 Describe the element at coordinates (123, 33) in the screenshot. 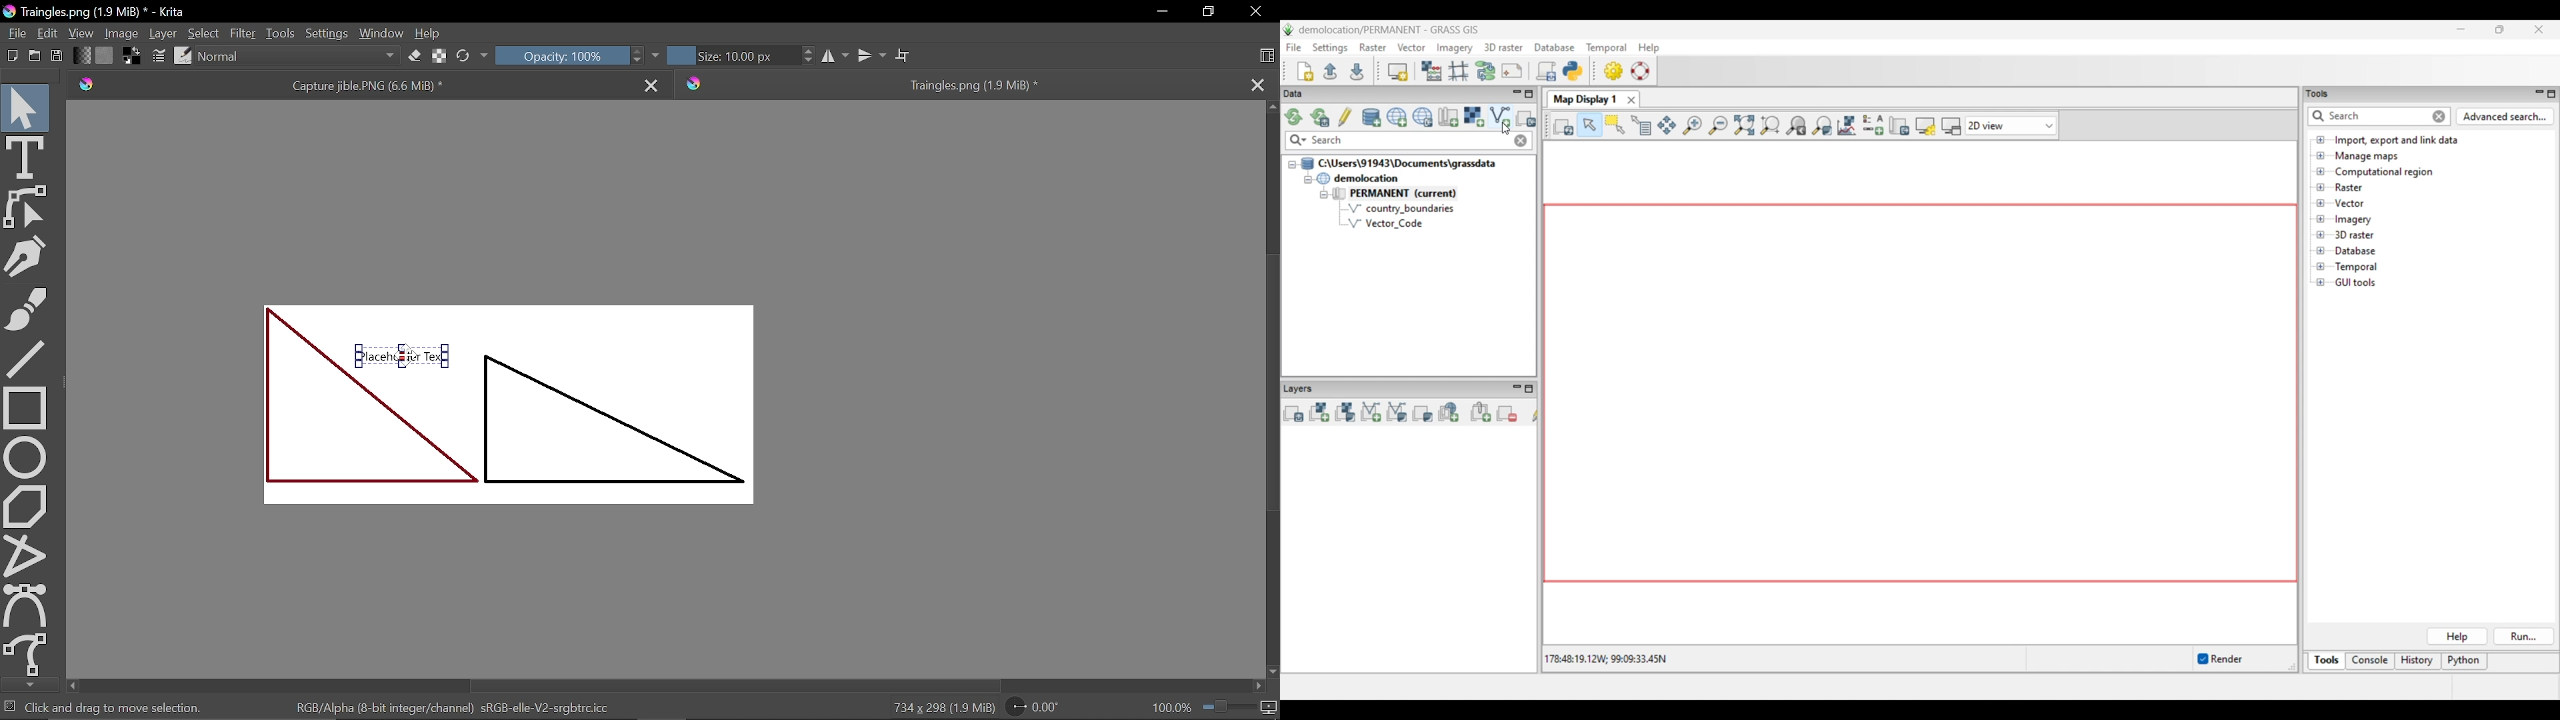

I see `Image` at that location.